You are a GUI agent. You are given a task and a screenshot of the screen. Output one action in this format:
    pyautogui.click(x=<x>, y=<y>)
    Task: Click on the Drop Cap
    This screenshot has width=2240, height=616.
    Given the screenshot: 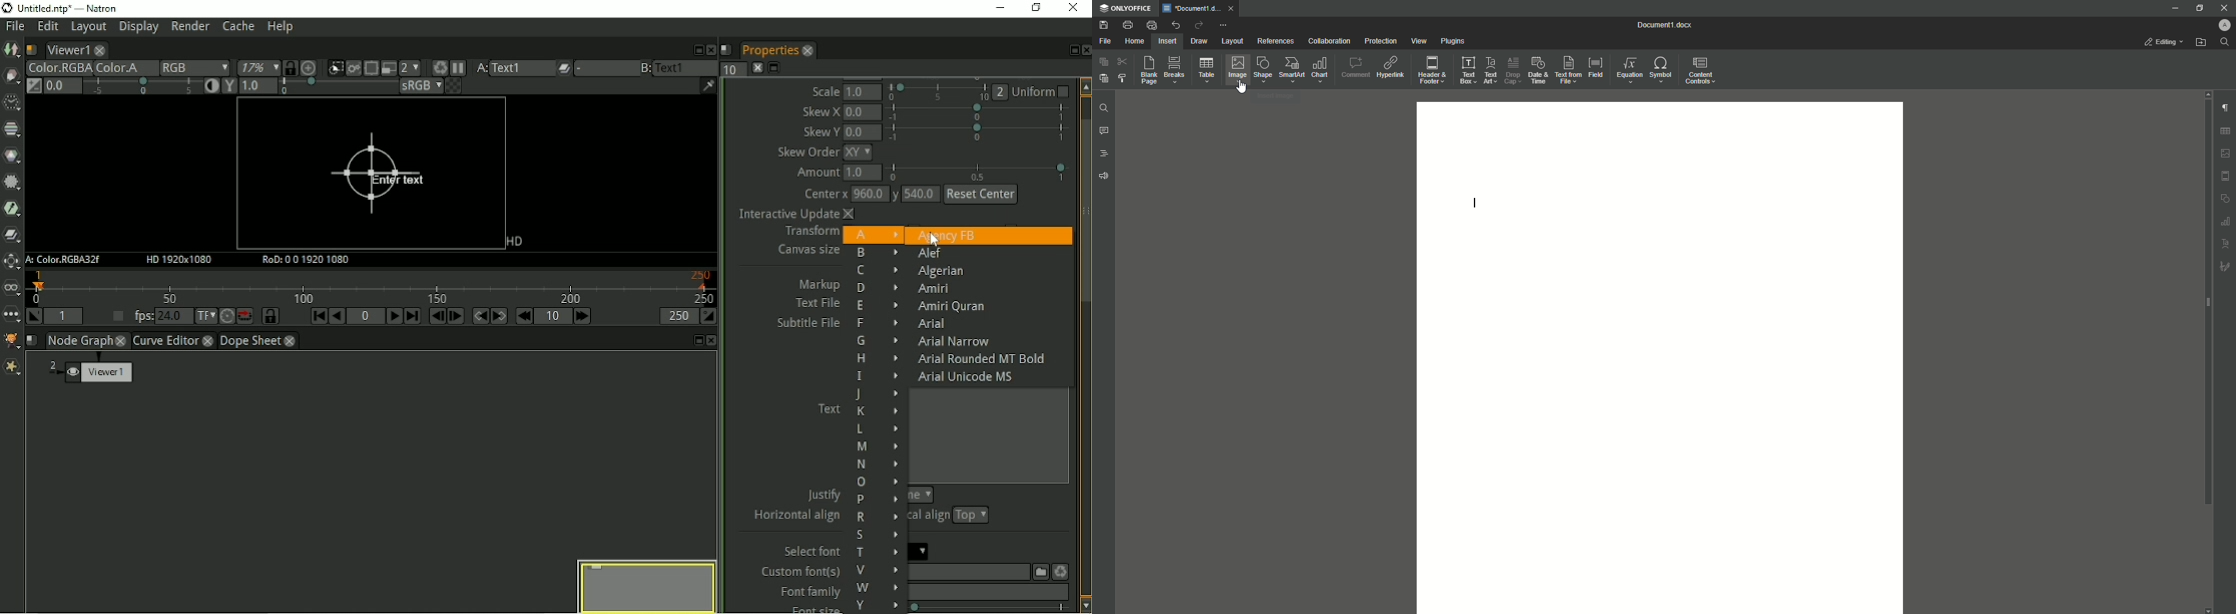 What is the action you would take?
    pyautogui.click(x=1513, y=70)
    